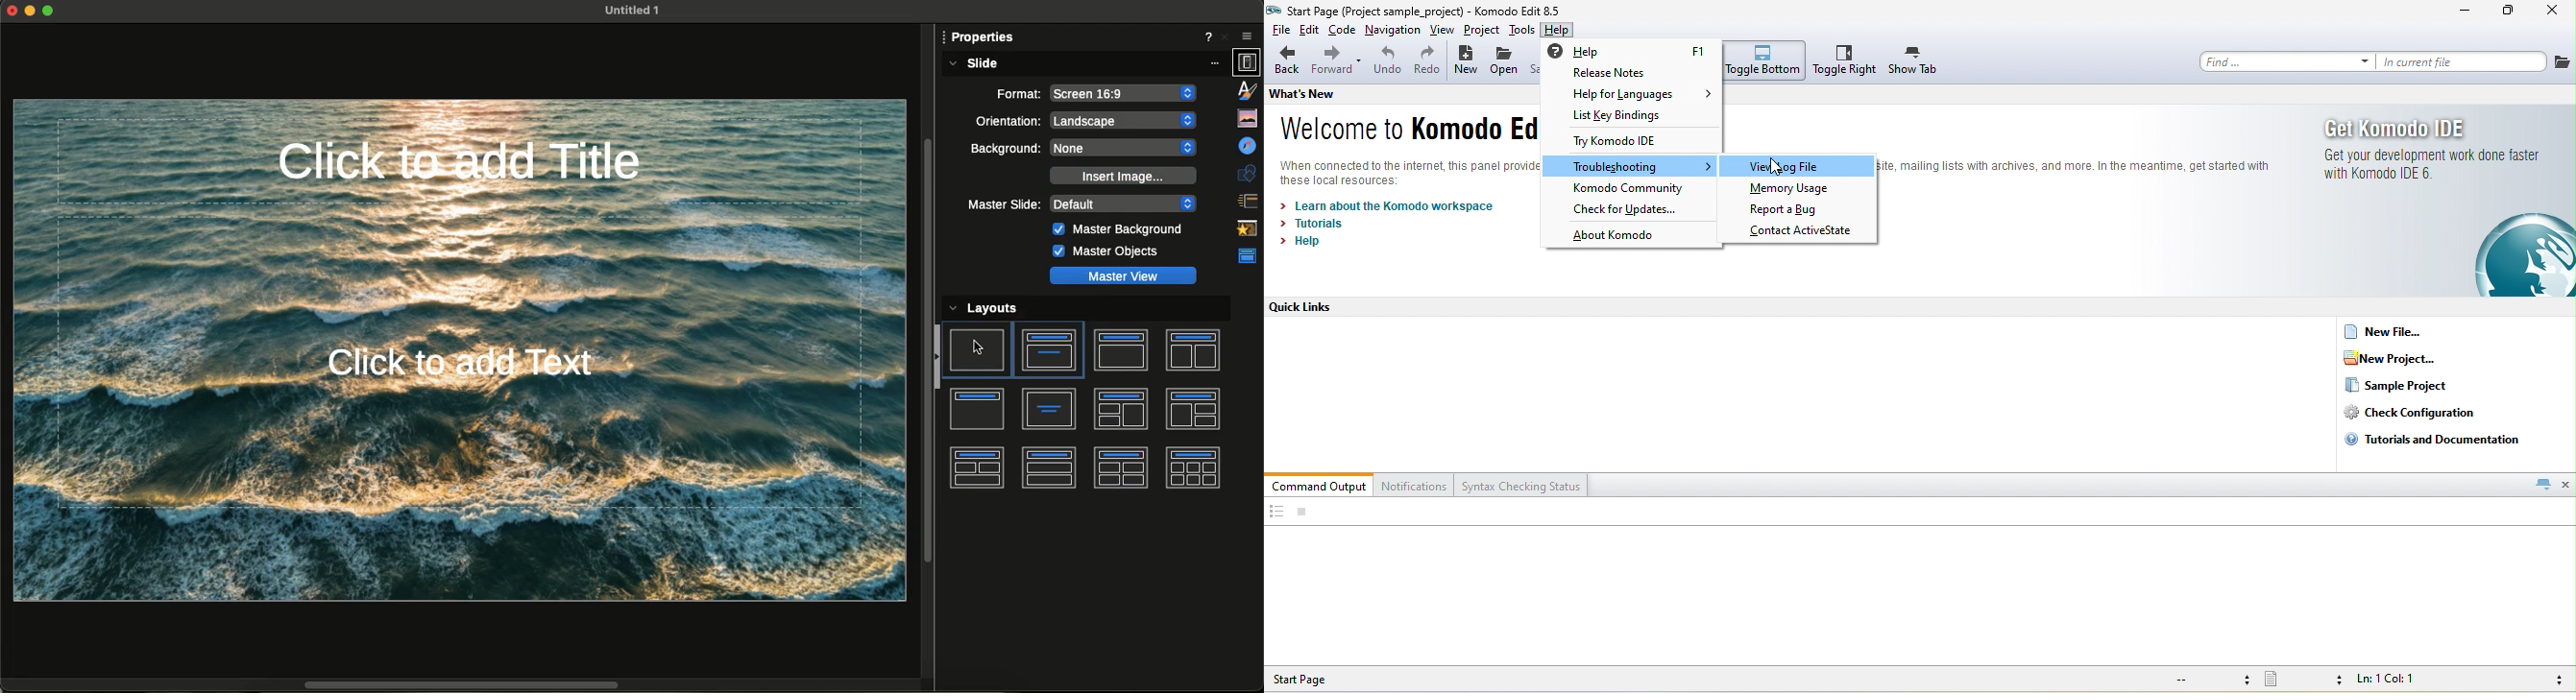 This screenshot has width=2576, height=700. Describe the element at coordinates (1633, 167) in the screenshot. I see `troubleshooting` at that location.